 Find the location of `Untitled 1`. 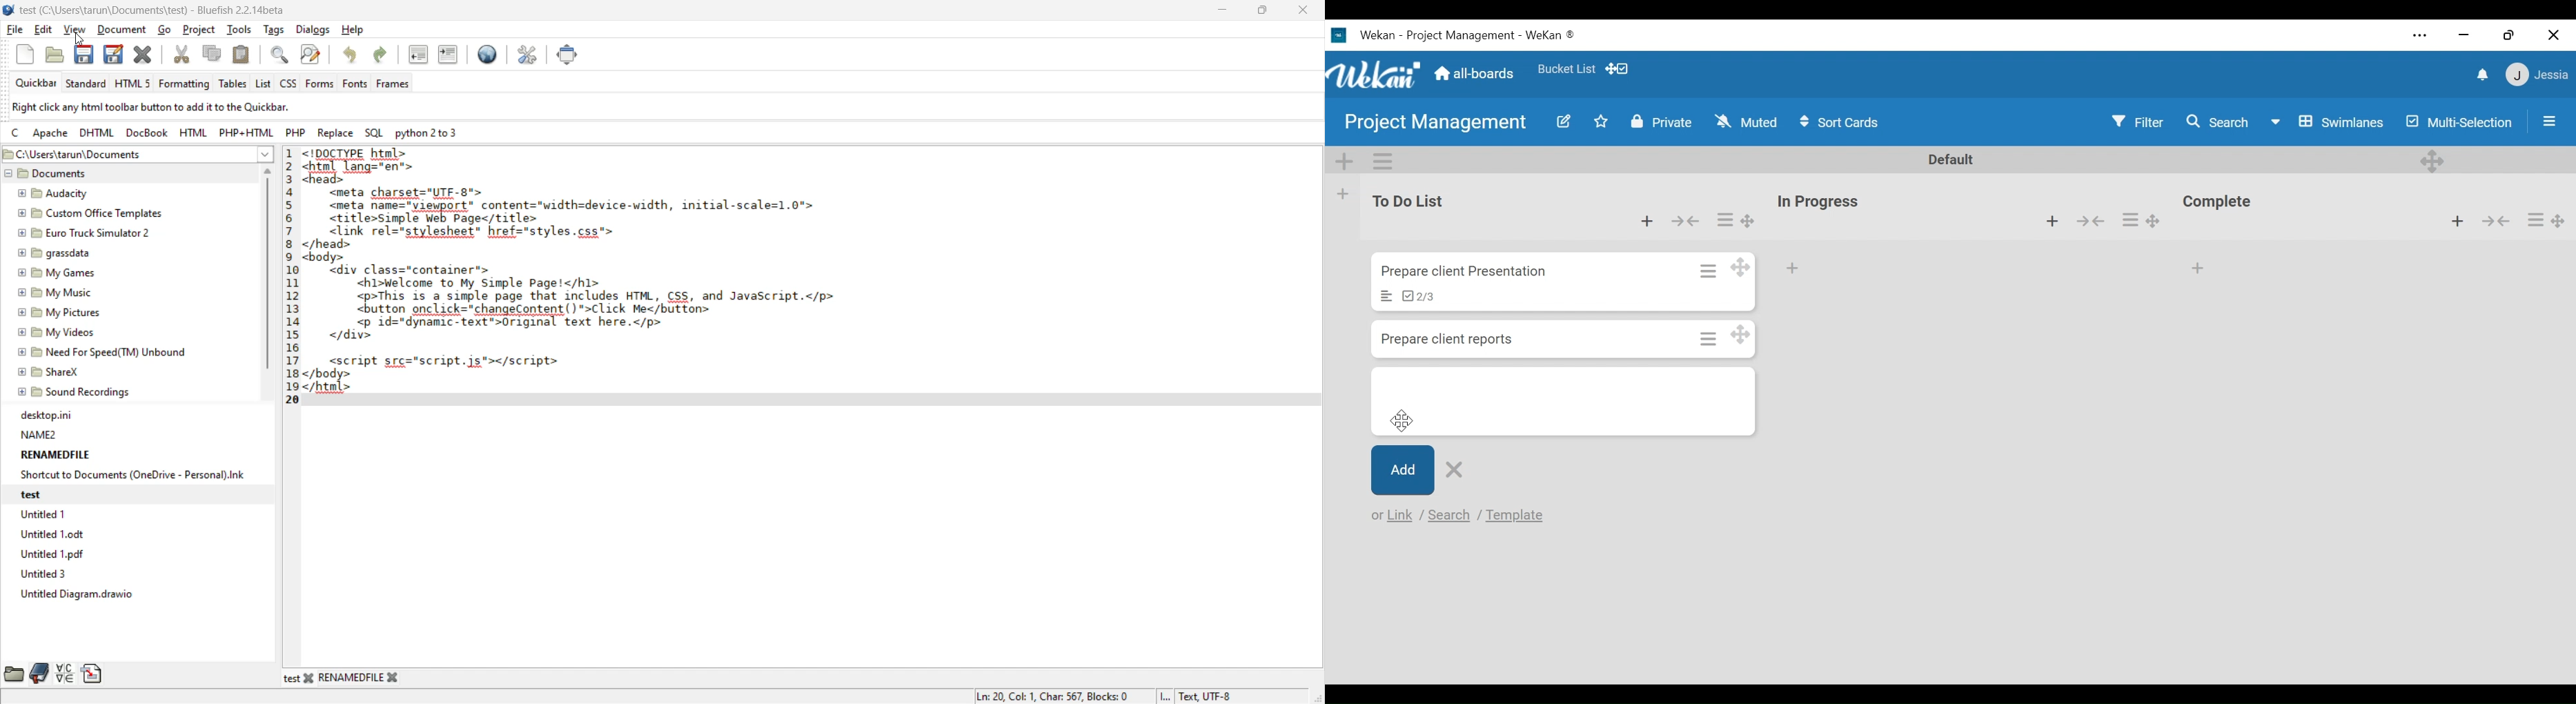

Untitled 1 is located at coordinates (43, 514).